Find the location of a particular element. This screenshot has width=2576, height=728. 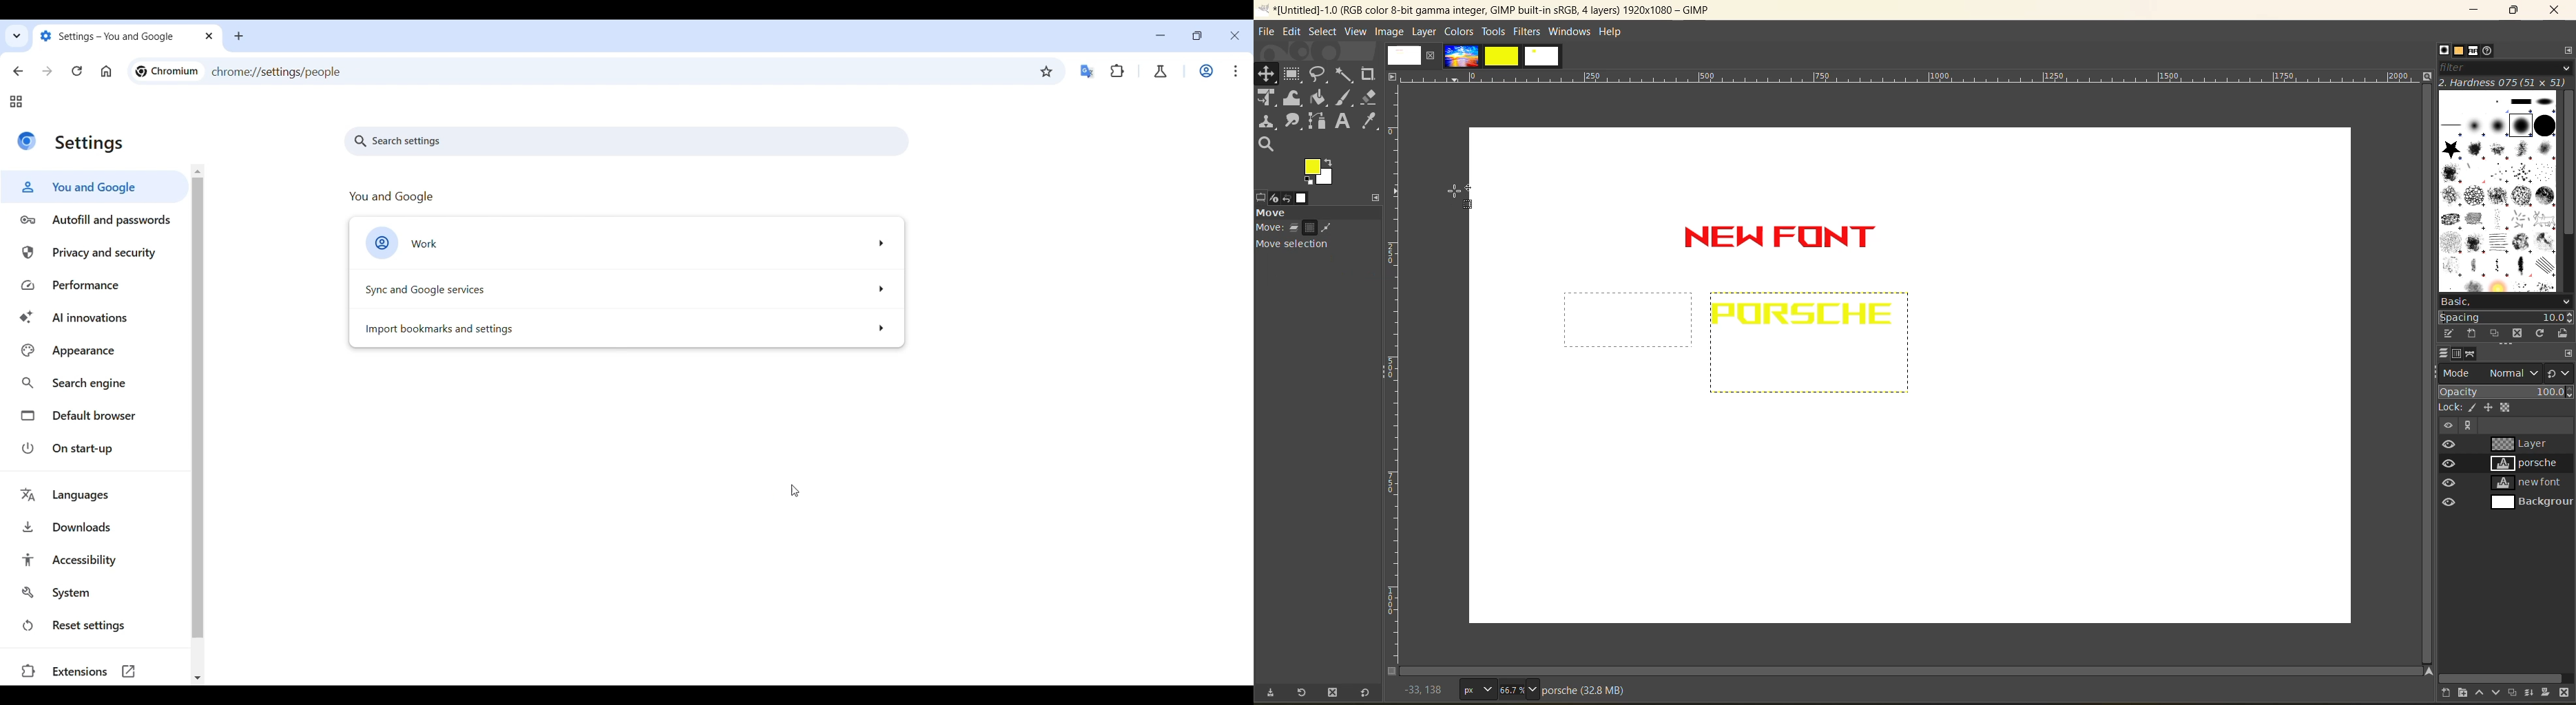

Cursor position unchanged is located at coordinates (795, 492).